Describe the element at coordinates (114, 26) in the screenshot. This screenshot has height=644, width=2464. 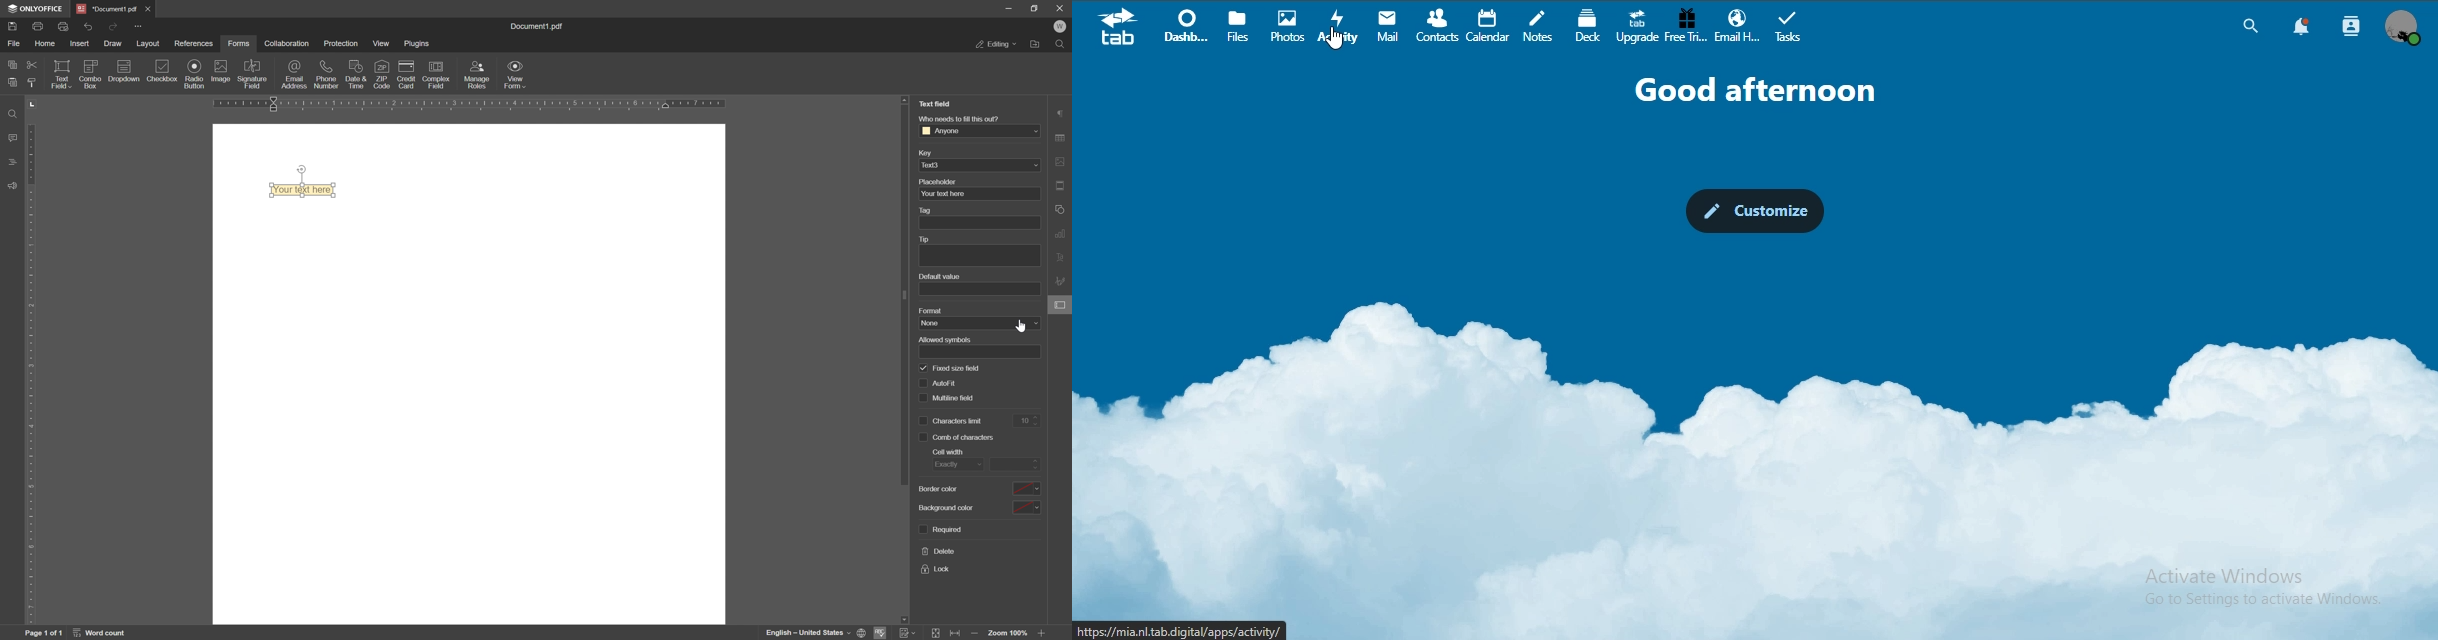
I see `redo` at that location.